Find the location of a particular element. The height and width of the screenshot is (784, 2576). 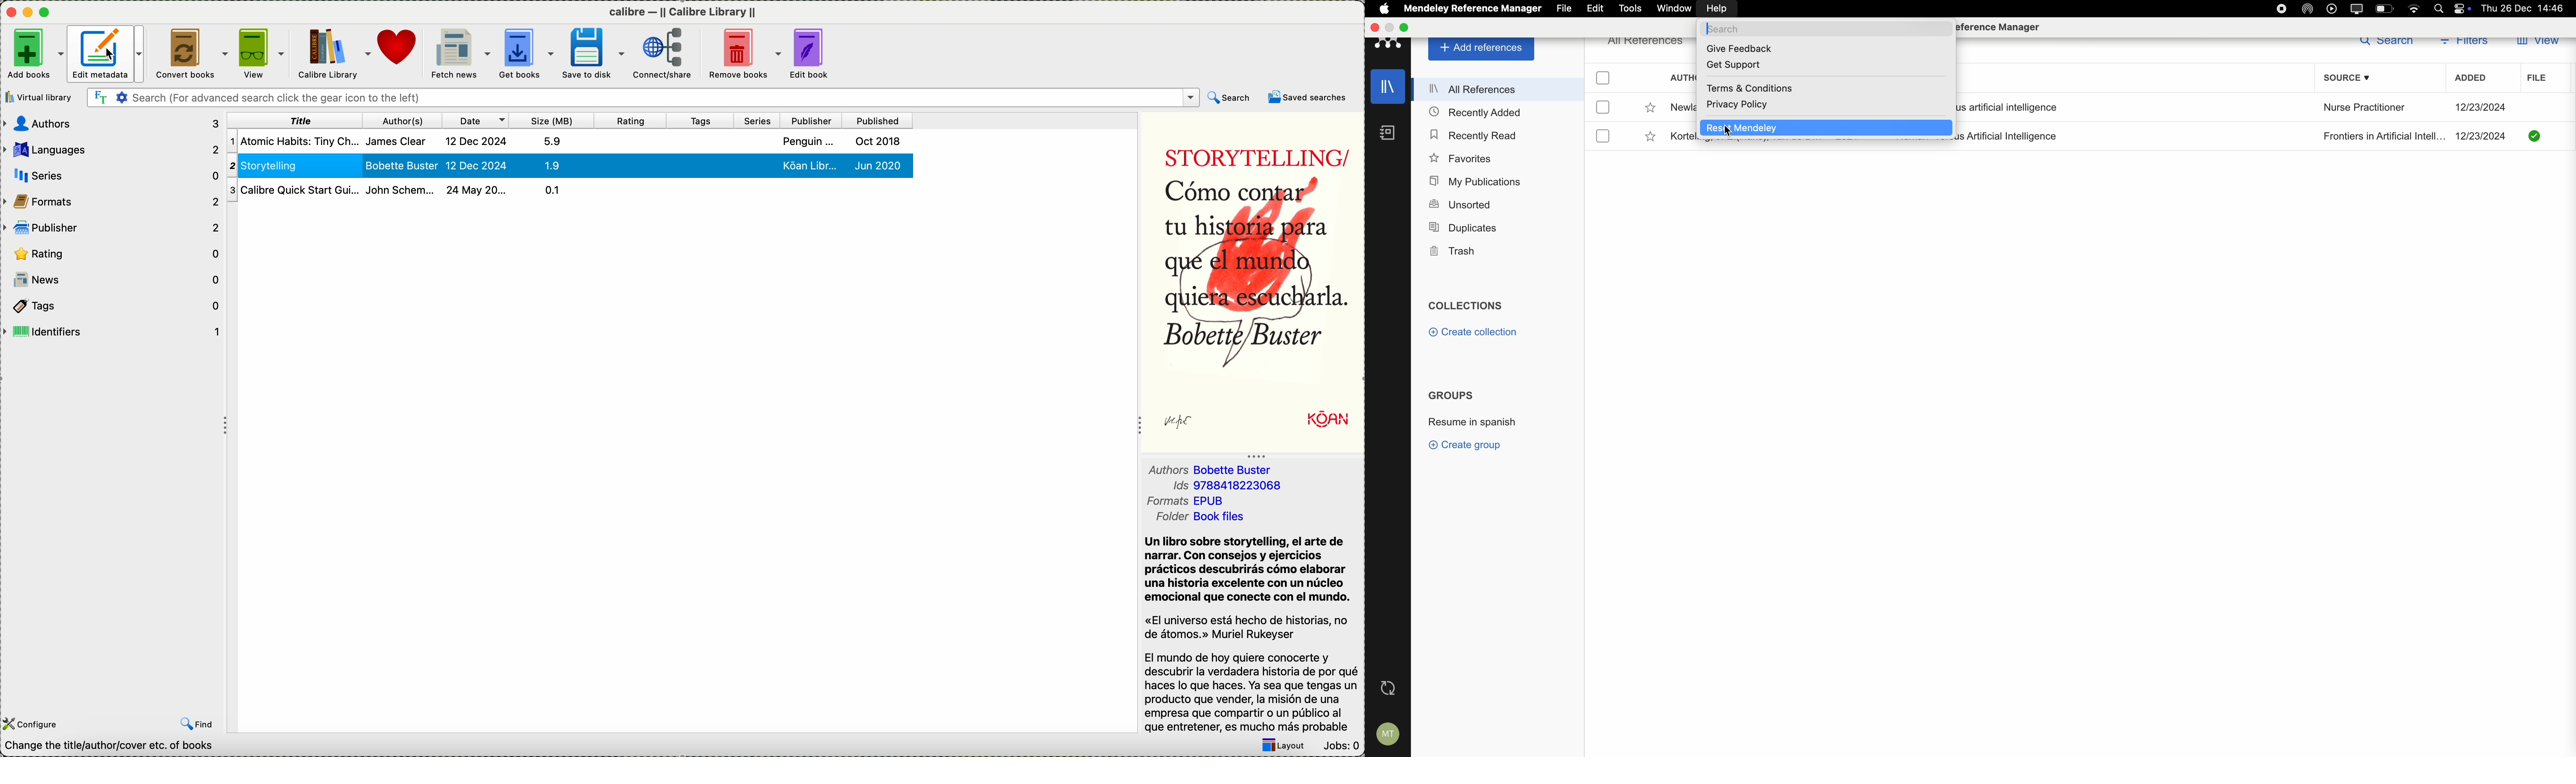

maximize is located at coordinates (47, 12).